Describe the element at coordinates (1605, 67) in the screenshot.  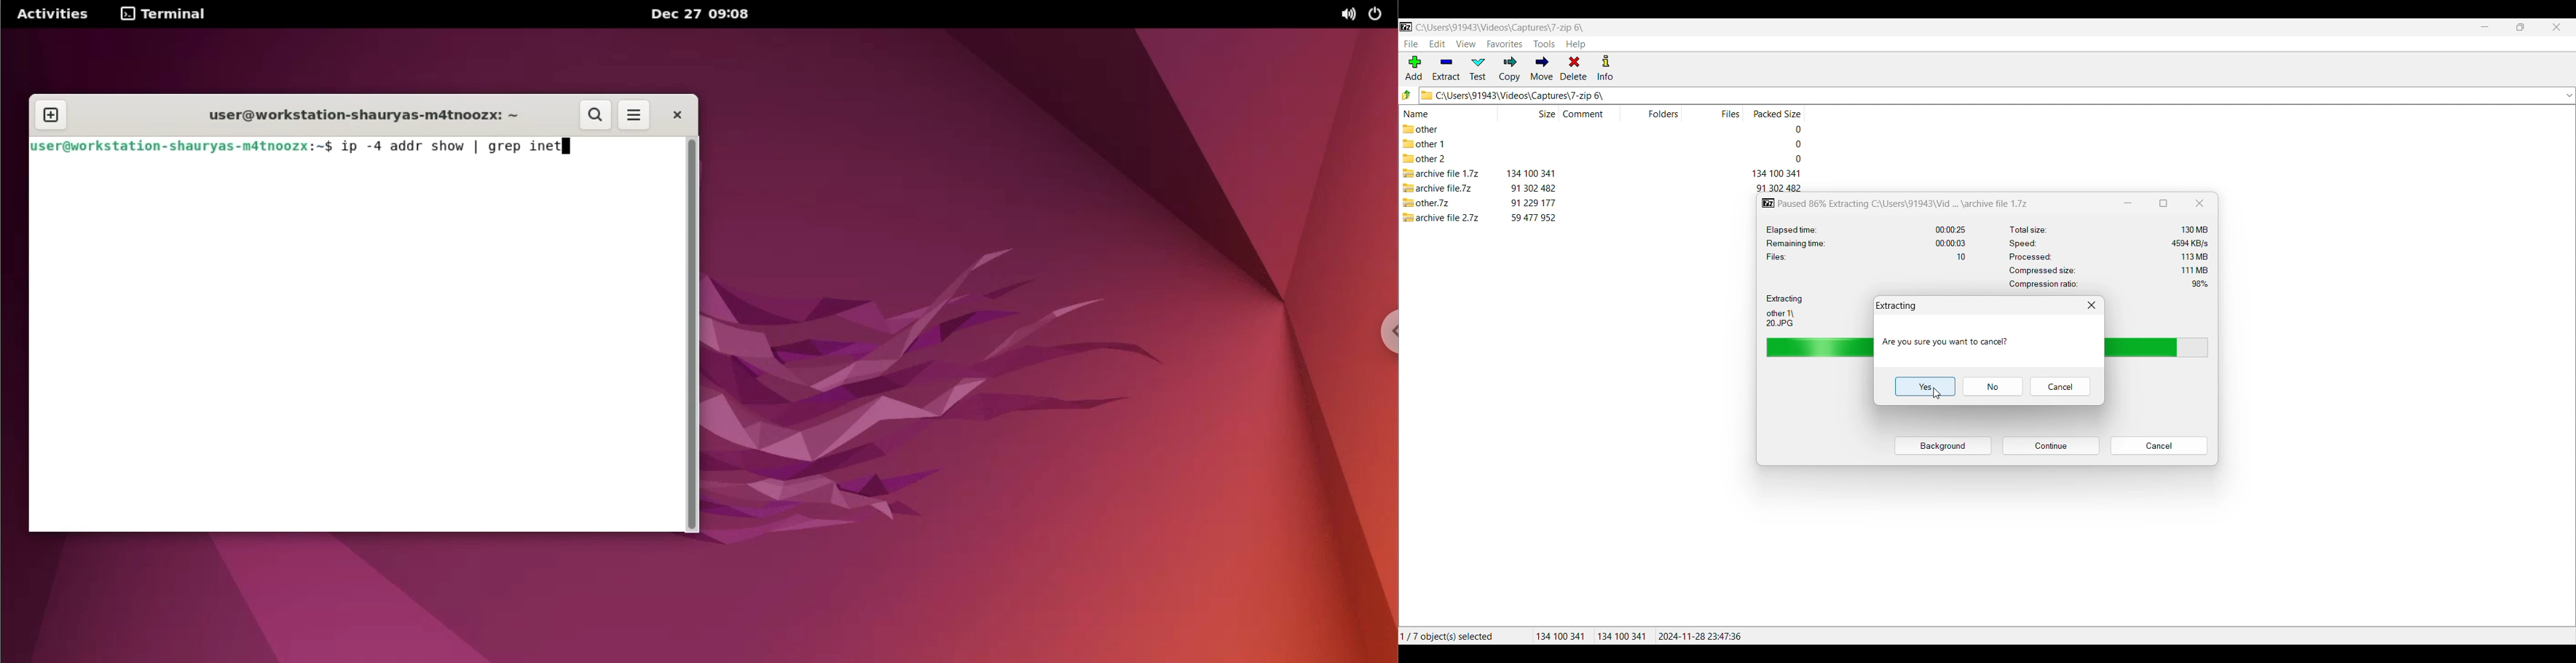
I see `Info` at that location.